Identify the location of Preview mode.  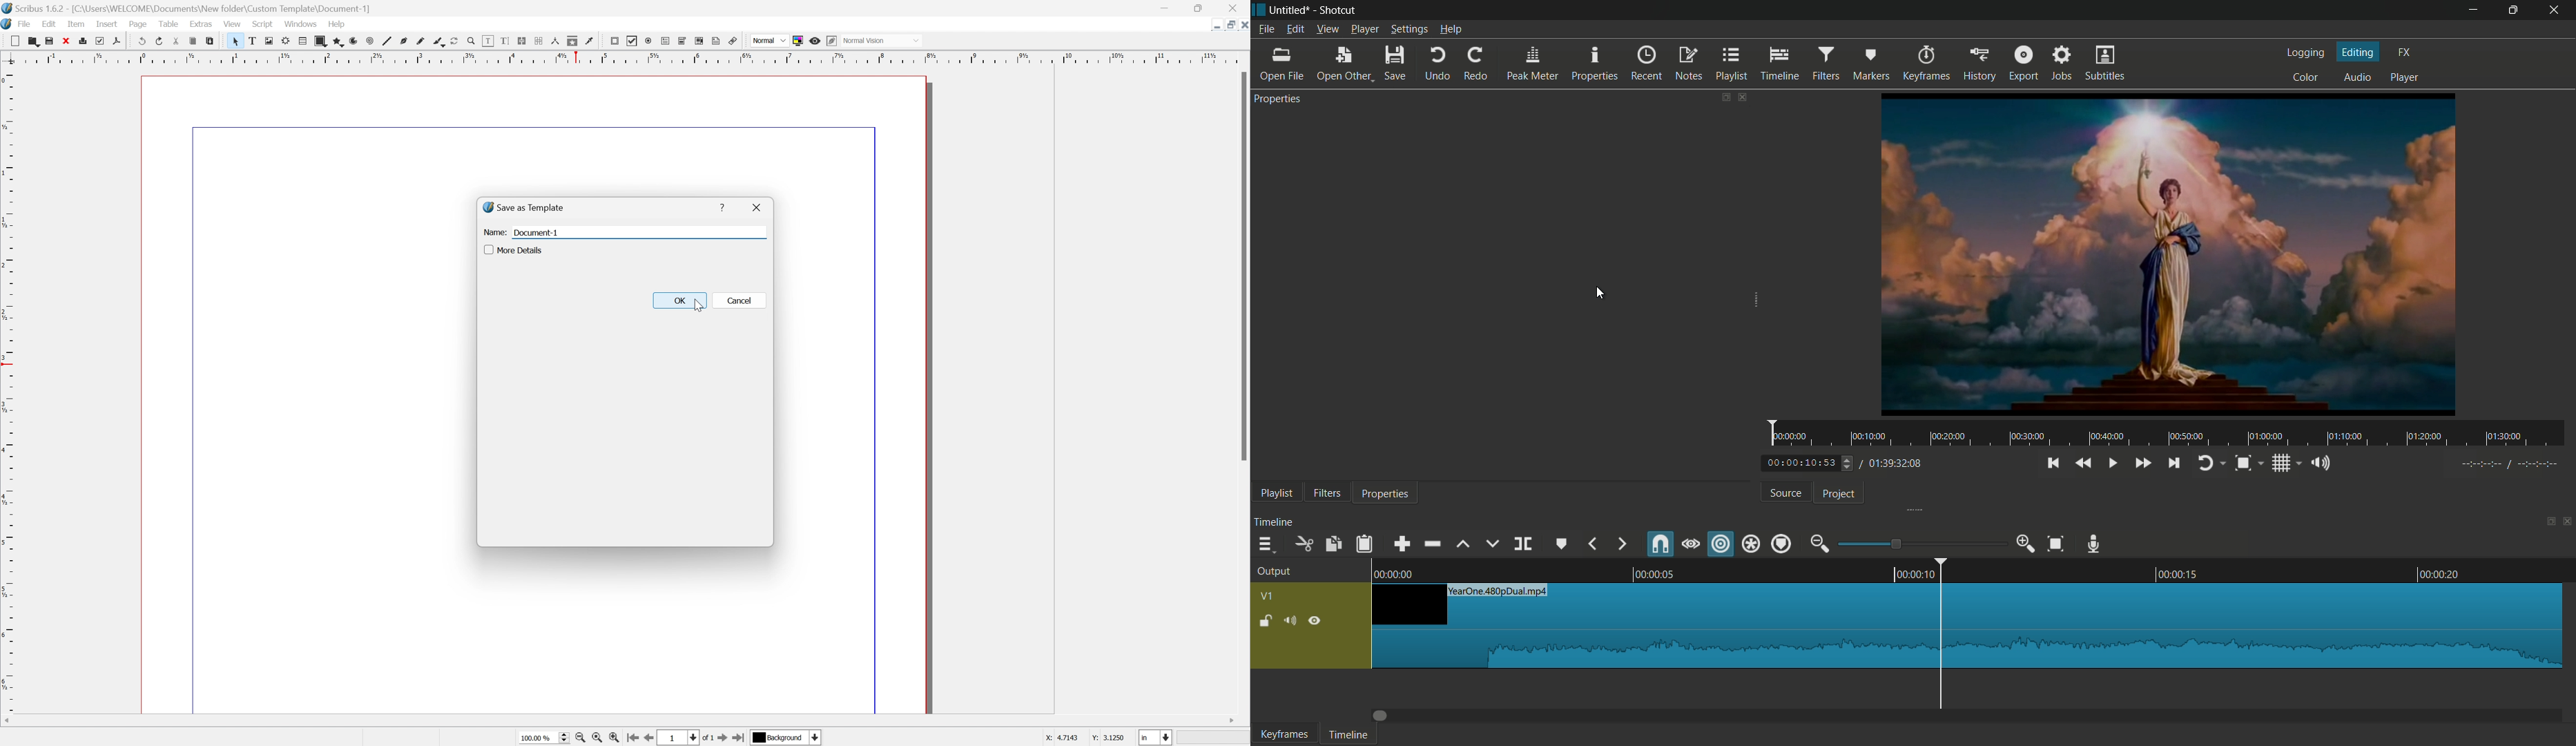
(815, 41).